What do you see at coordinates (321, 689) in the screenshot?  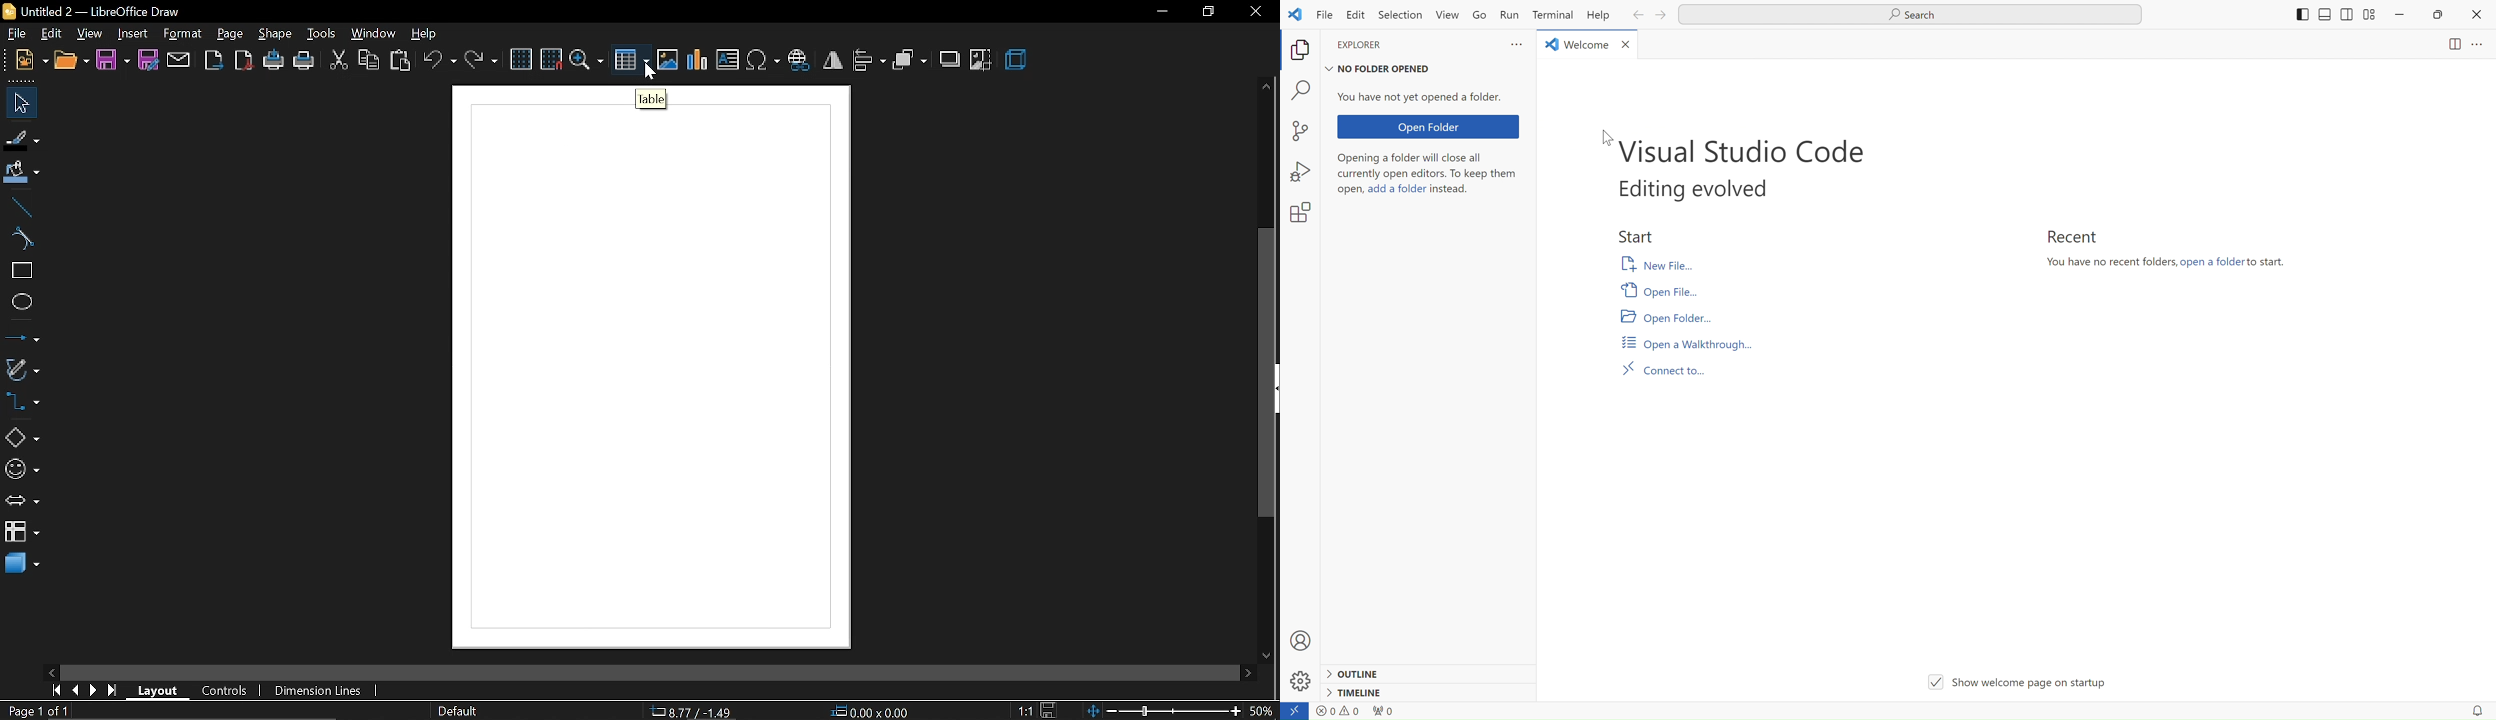 I see `dimension lines` at bounding box center [321, 689].